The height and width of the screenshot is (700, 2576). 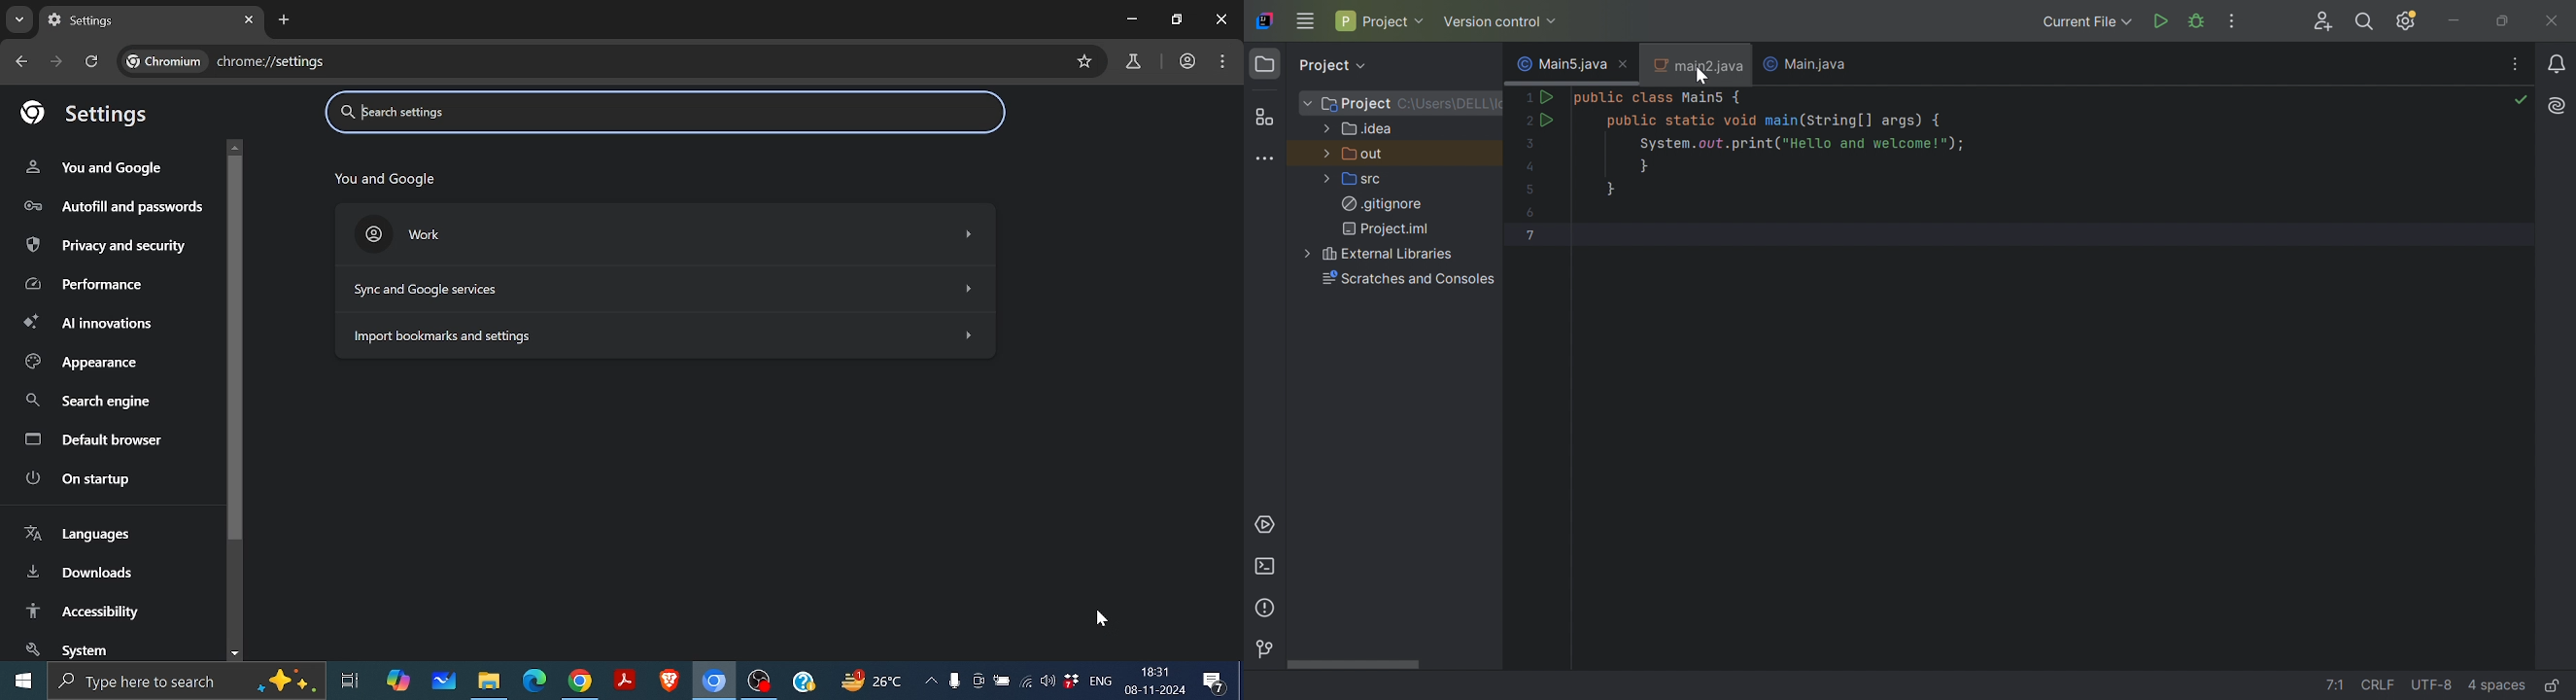 What do you see at coordinates (1800, 143) in the screenshot?
I see `System.out.print("Hello and welcome!");` at bounding box center [1800, 143].